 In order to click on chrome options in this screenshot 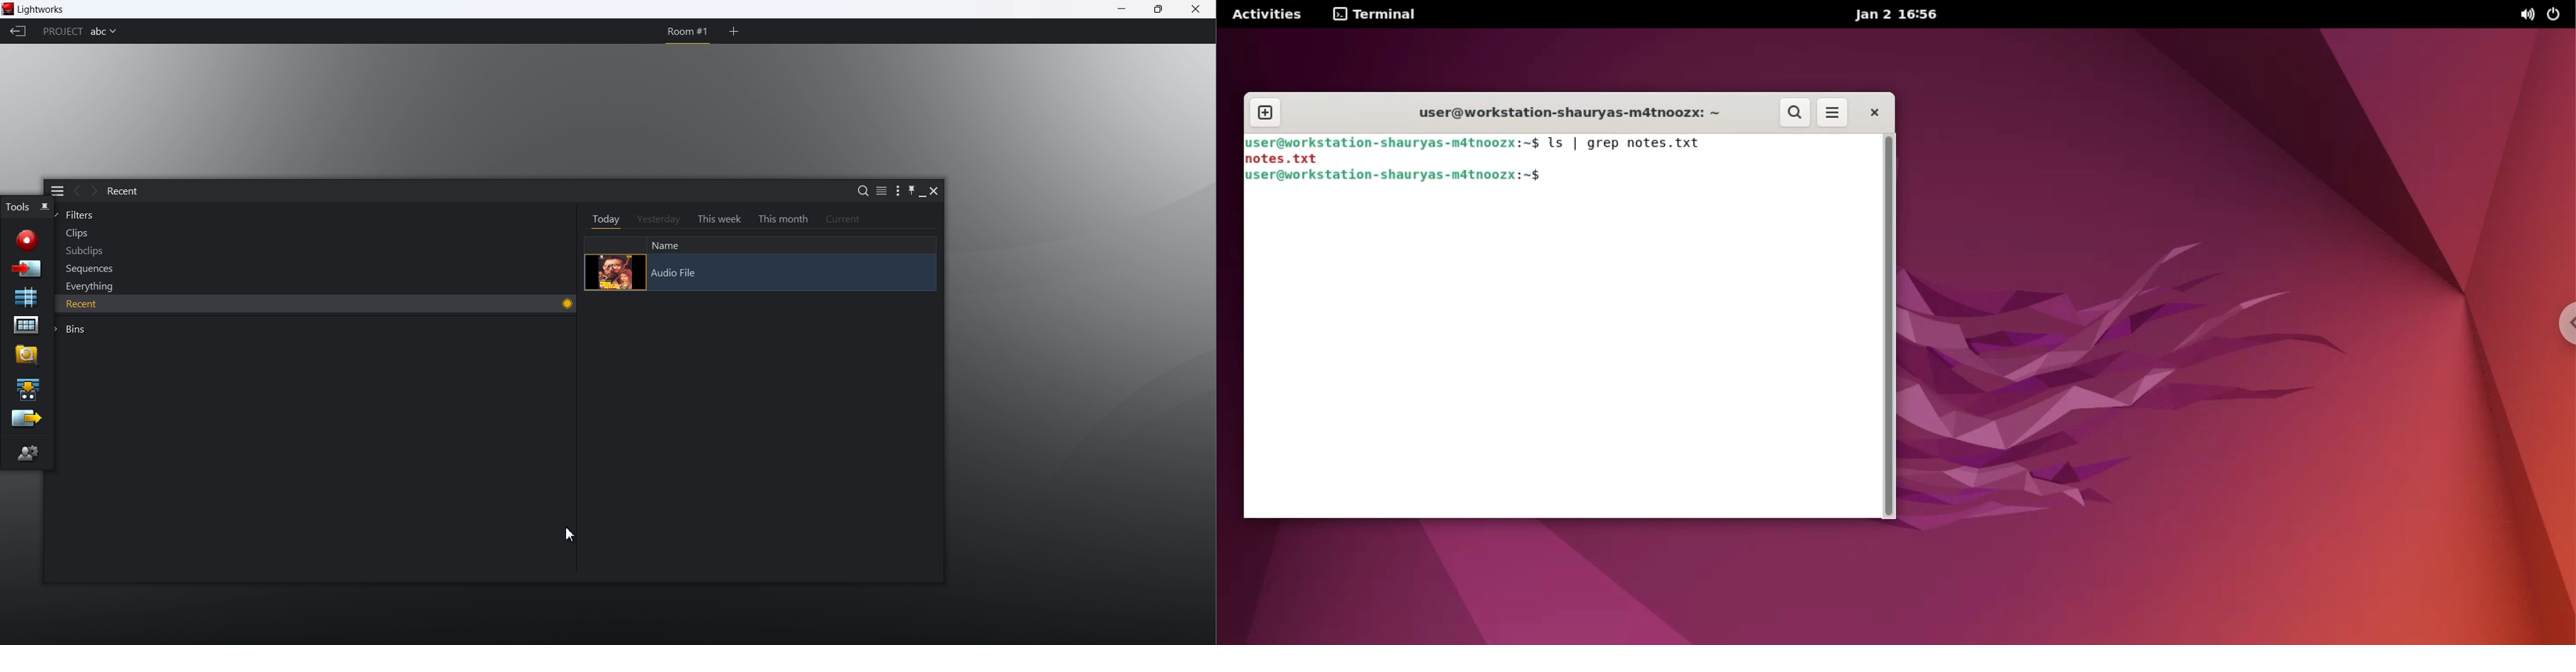, I will do `click(2560, 330)`.